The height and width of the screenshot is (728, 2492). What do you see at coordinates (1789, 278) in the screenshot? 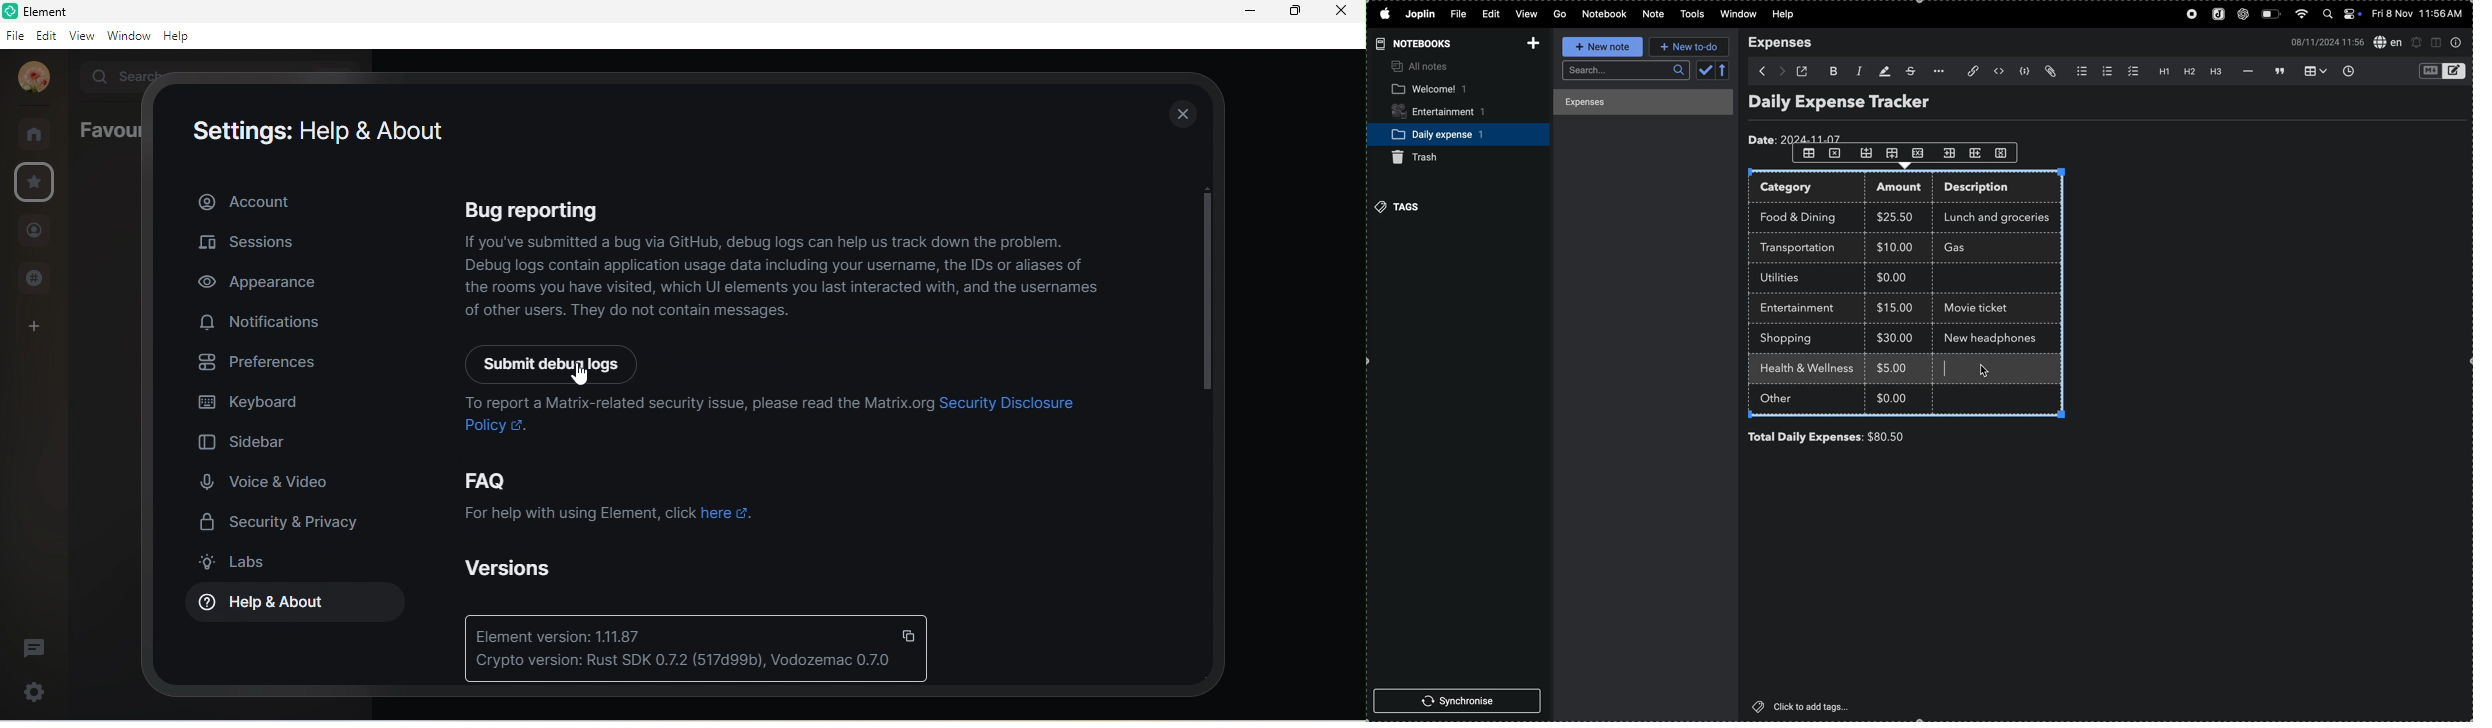
I see `utilites` at bounding box center [1789, 278].